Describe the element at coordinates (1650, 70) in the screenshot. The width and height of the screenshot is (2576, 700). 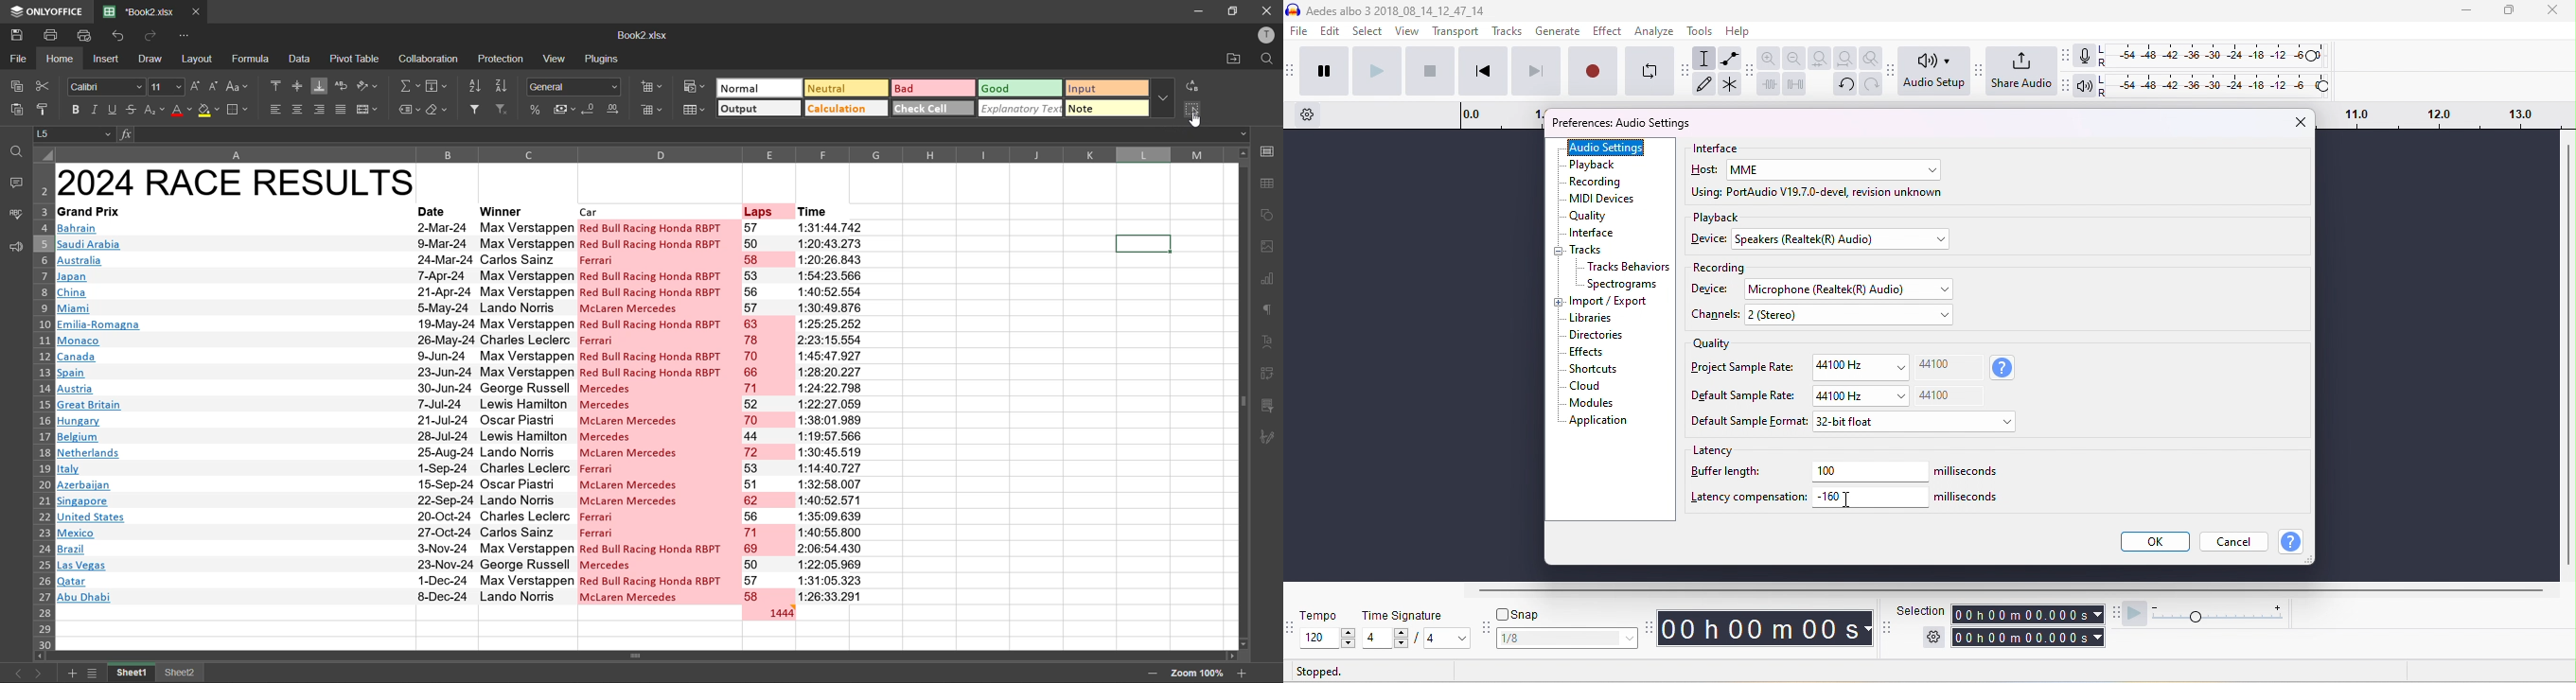
I see `enable looping` at that location.